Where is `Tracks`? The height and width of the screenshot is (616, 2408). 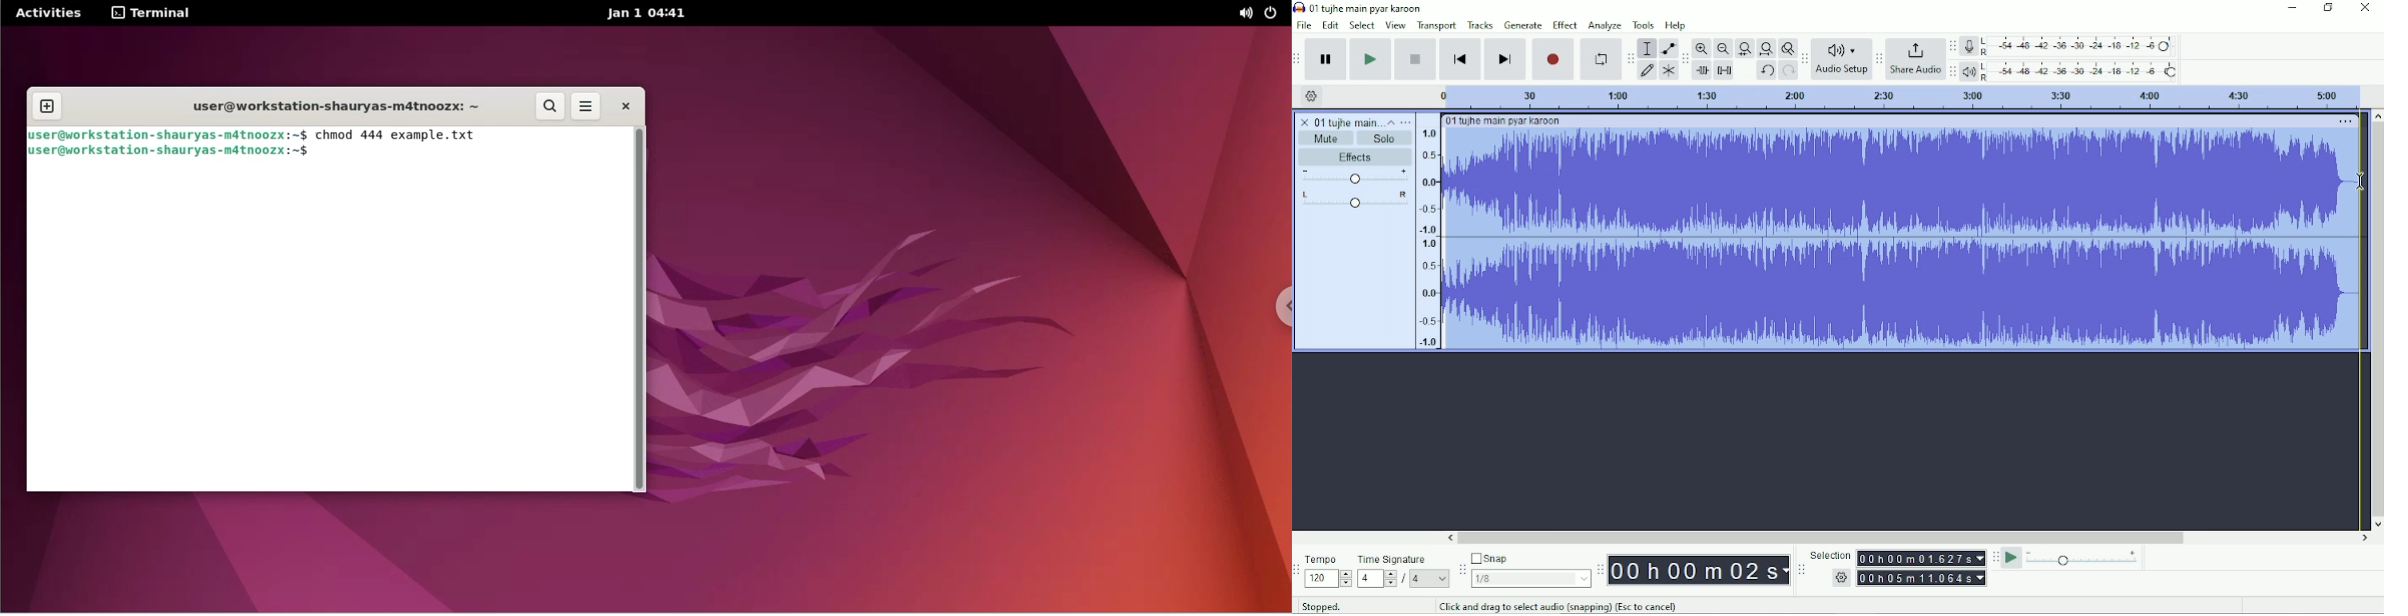
Tracks is located at coordinates (1480, 25).